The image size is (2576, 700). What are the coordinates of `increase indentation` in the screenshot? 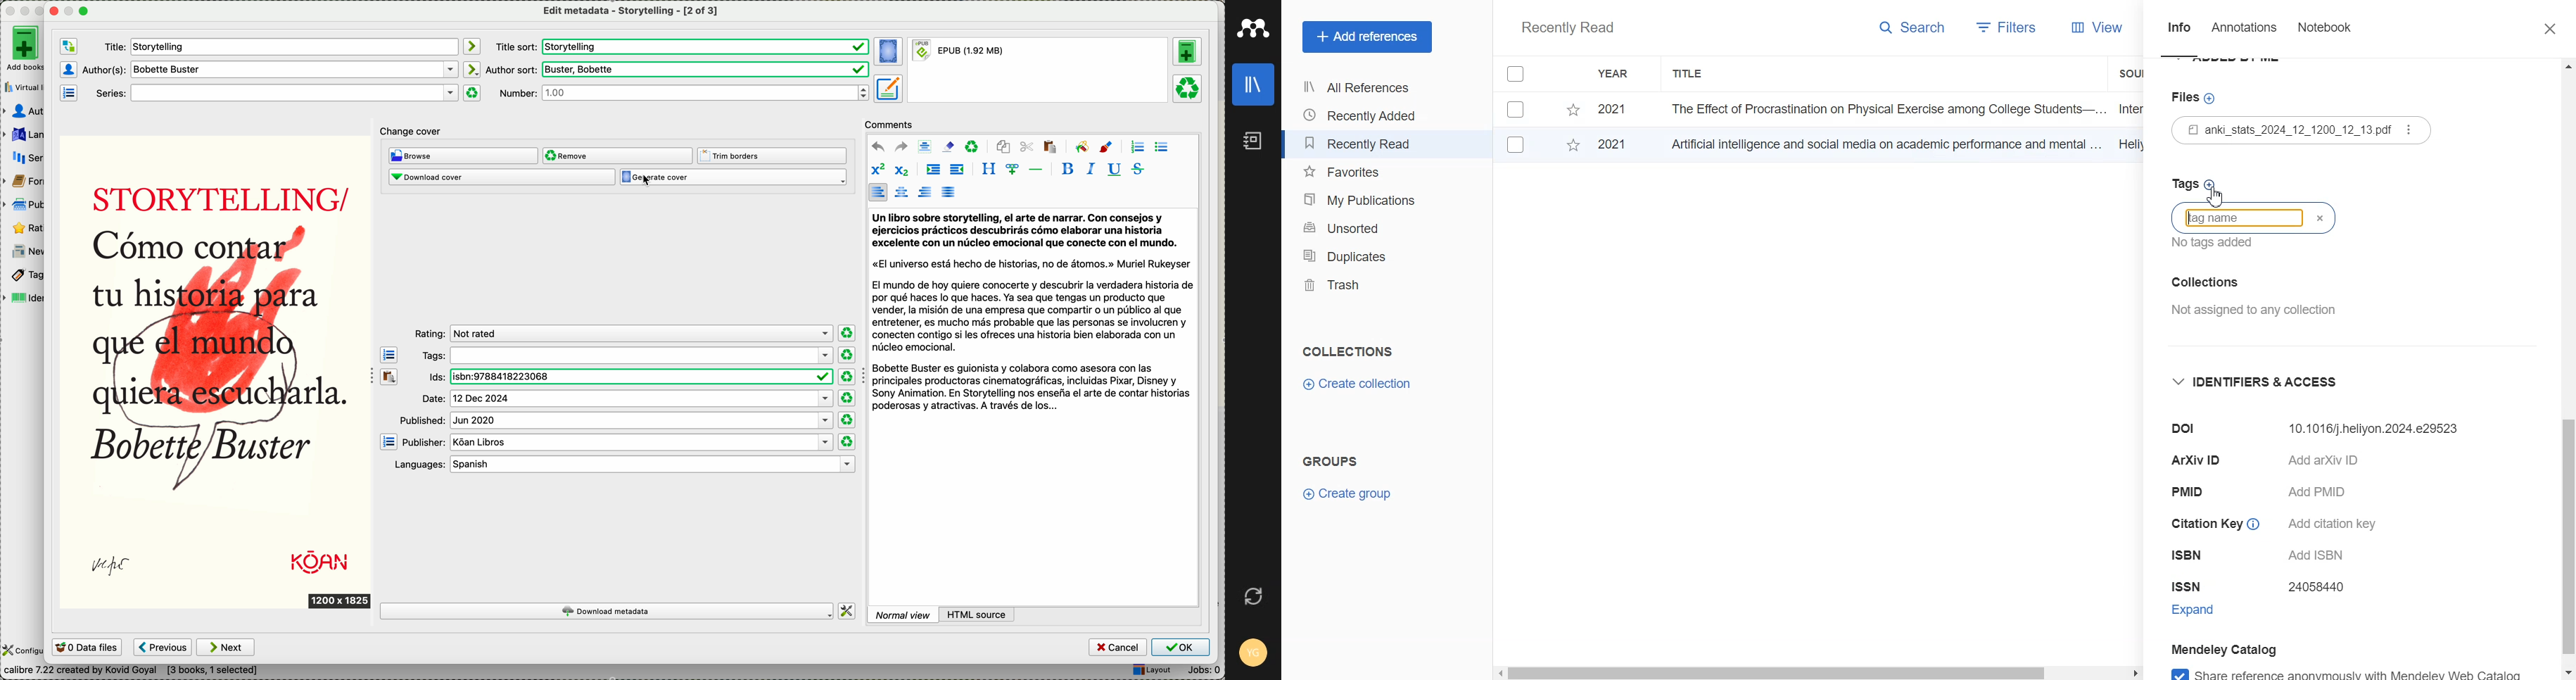 It's located at (932, 170).